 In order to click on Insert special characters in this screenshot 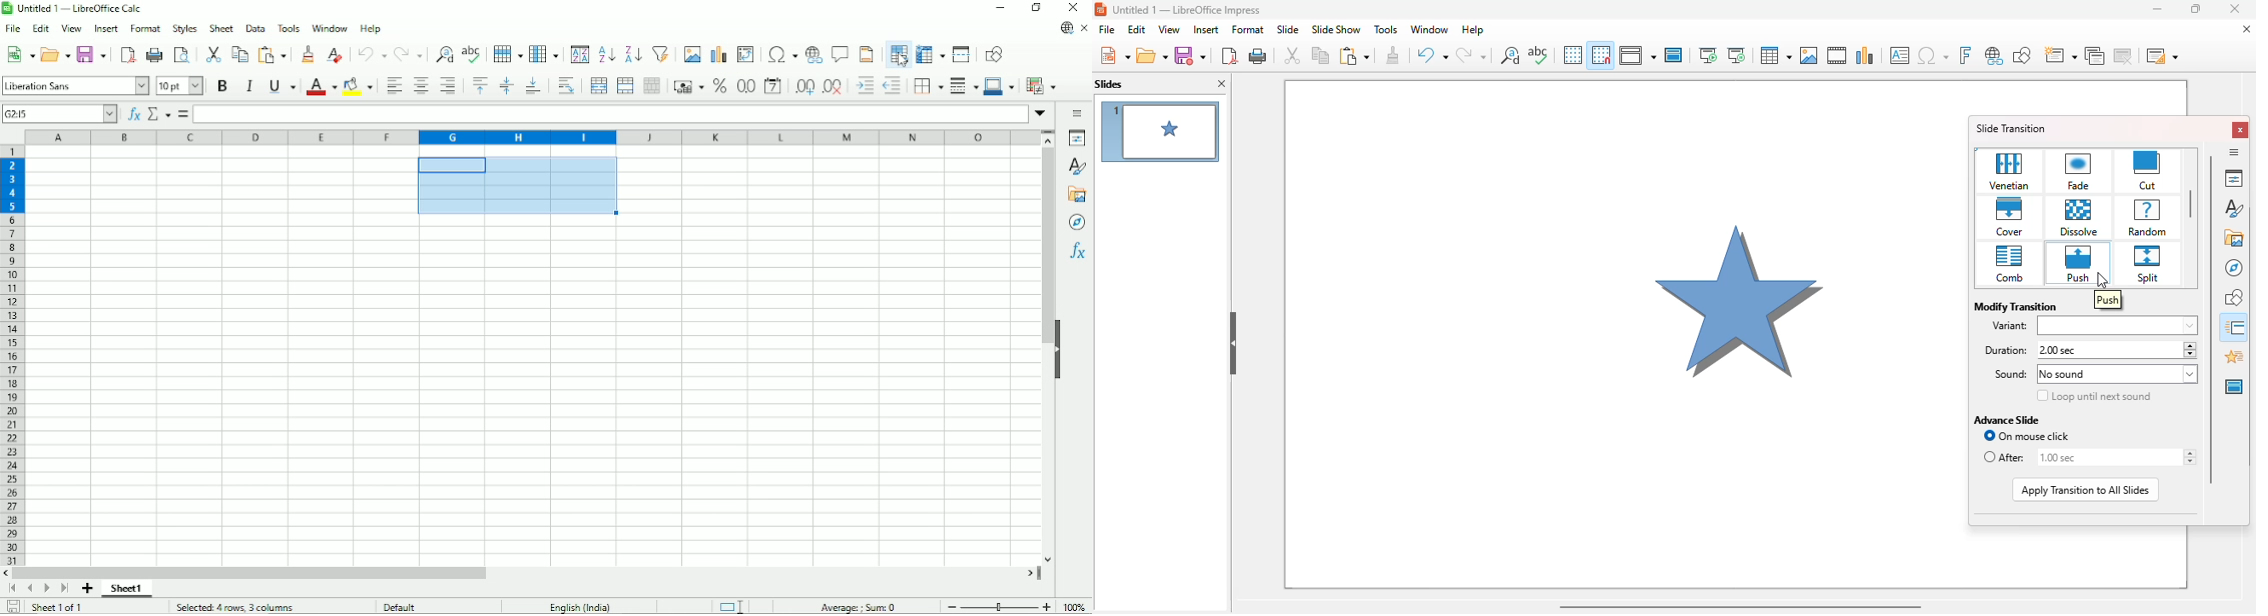, I will do `click(781, 54)`.